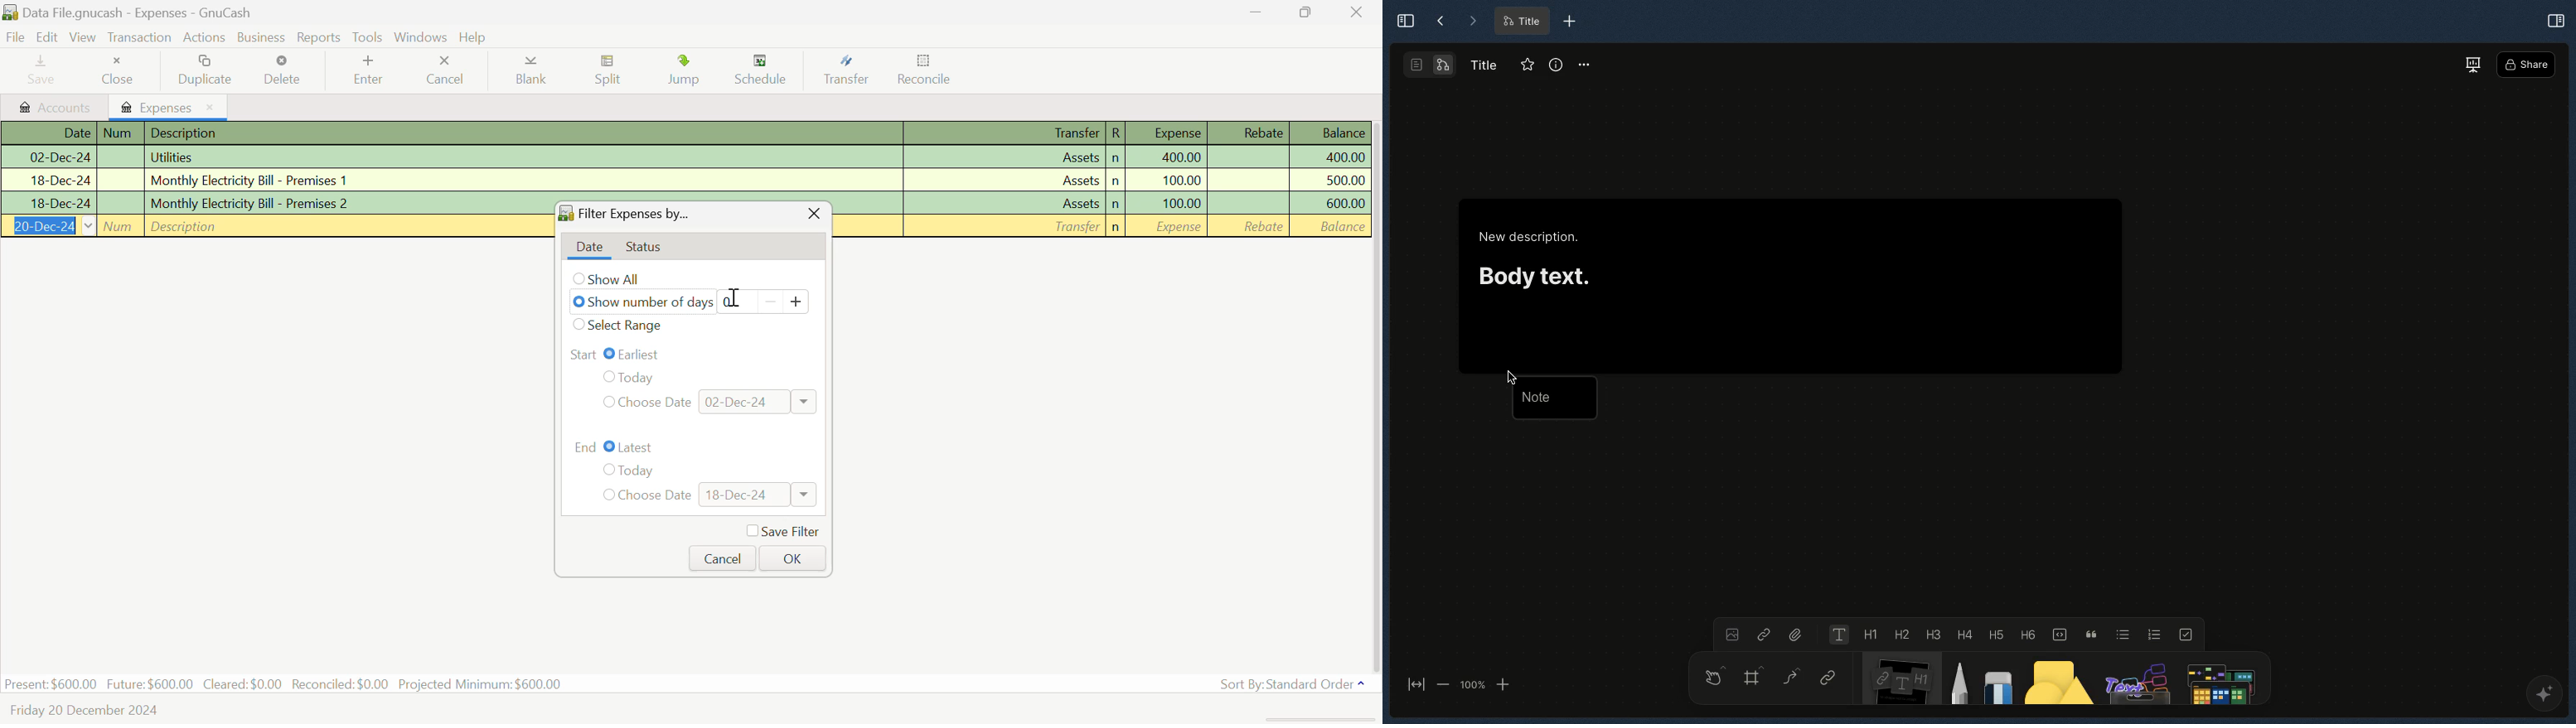 This screenshot has height=728, width=2576. Describe the element at coordinates (792, 558) in the screenshot. I see `OK` at that location.